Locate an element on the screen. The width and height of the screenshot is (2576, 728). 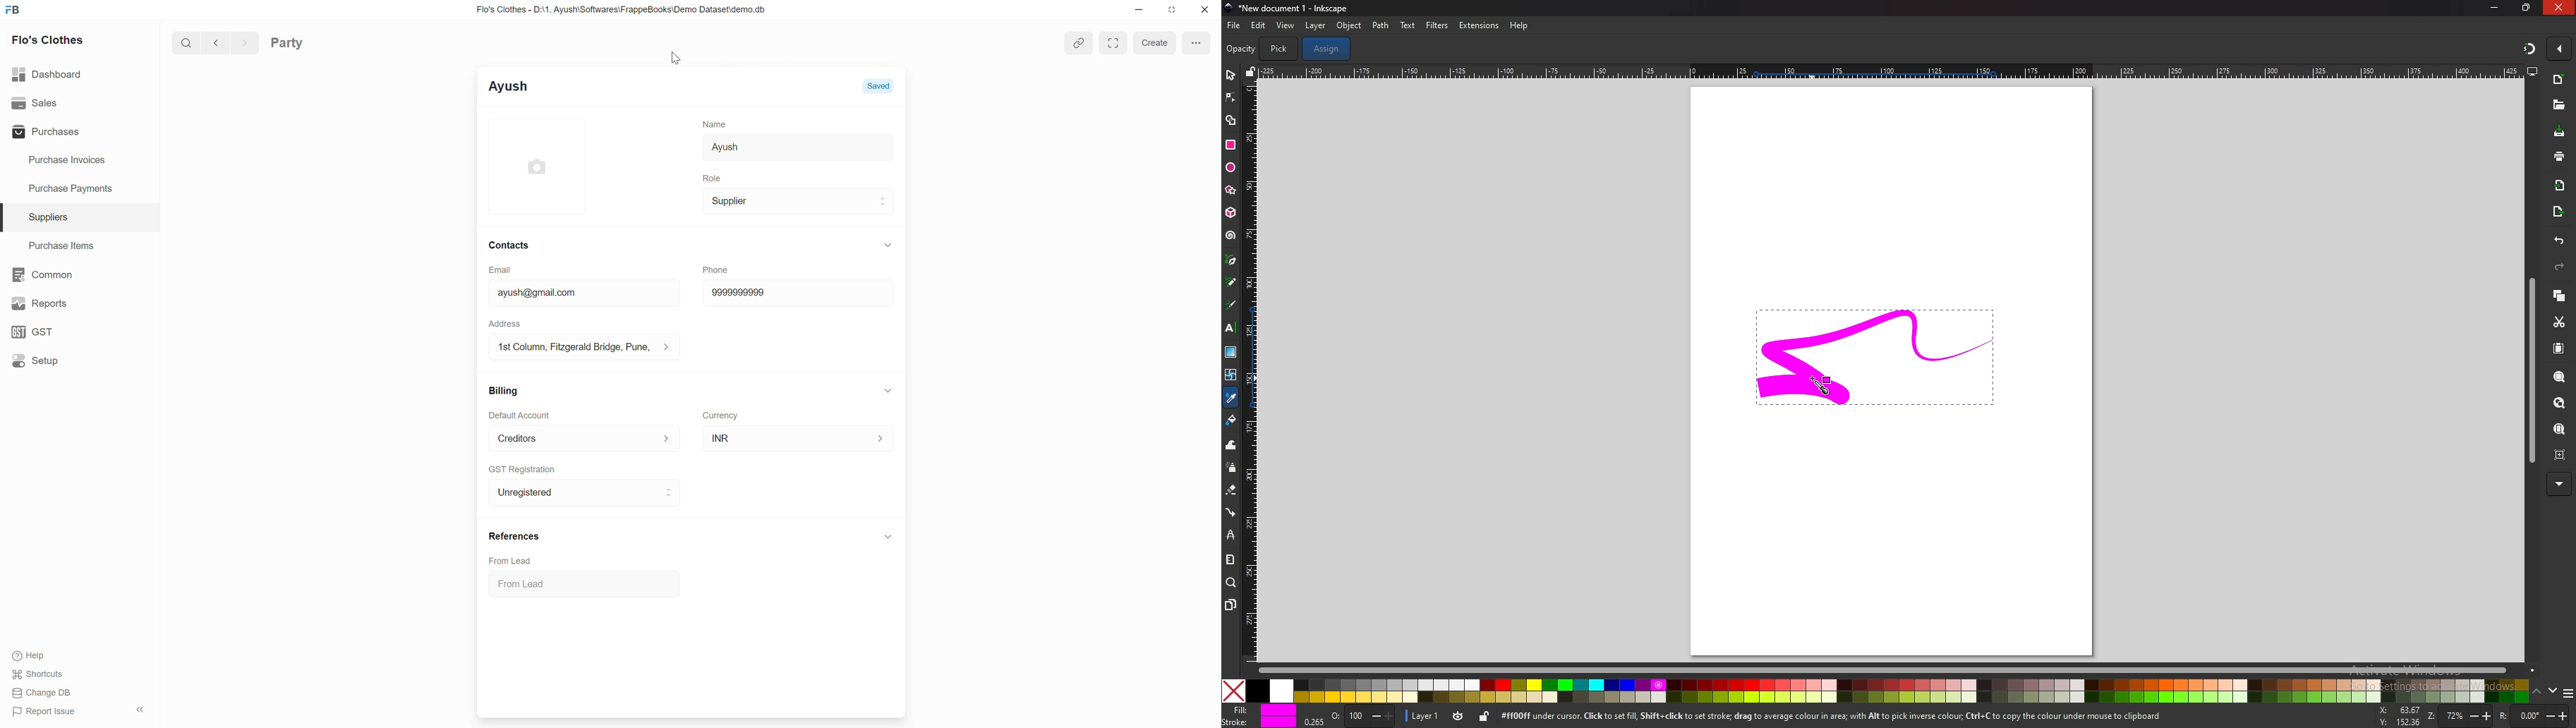
paste is located at coordinates (2561, 347).